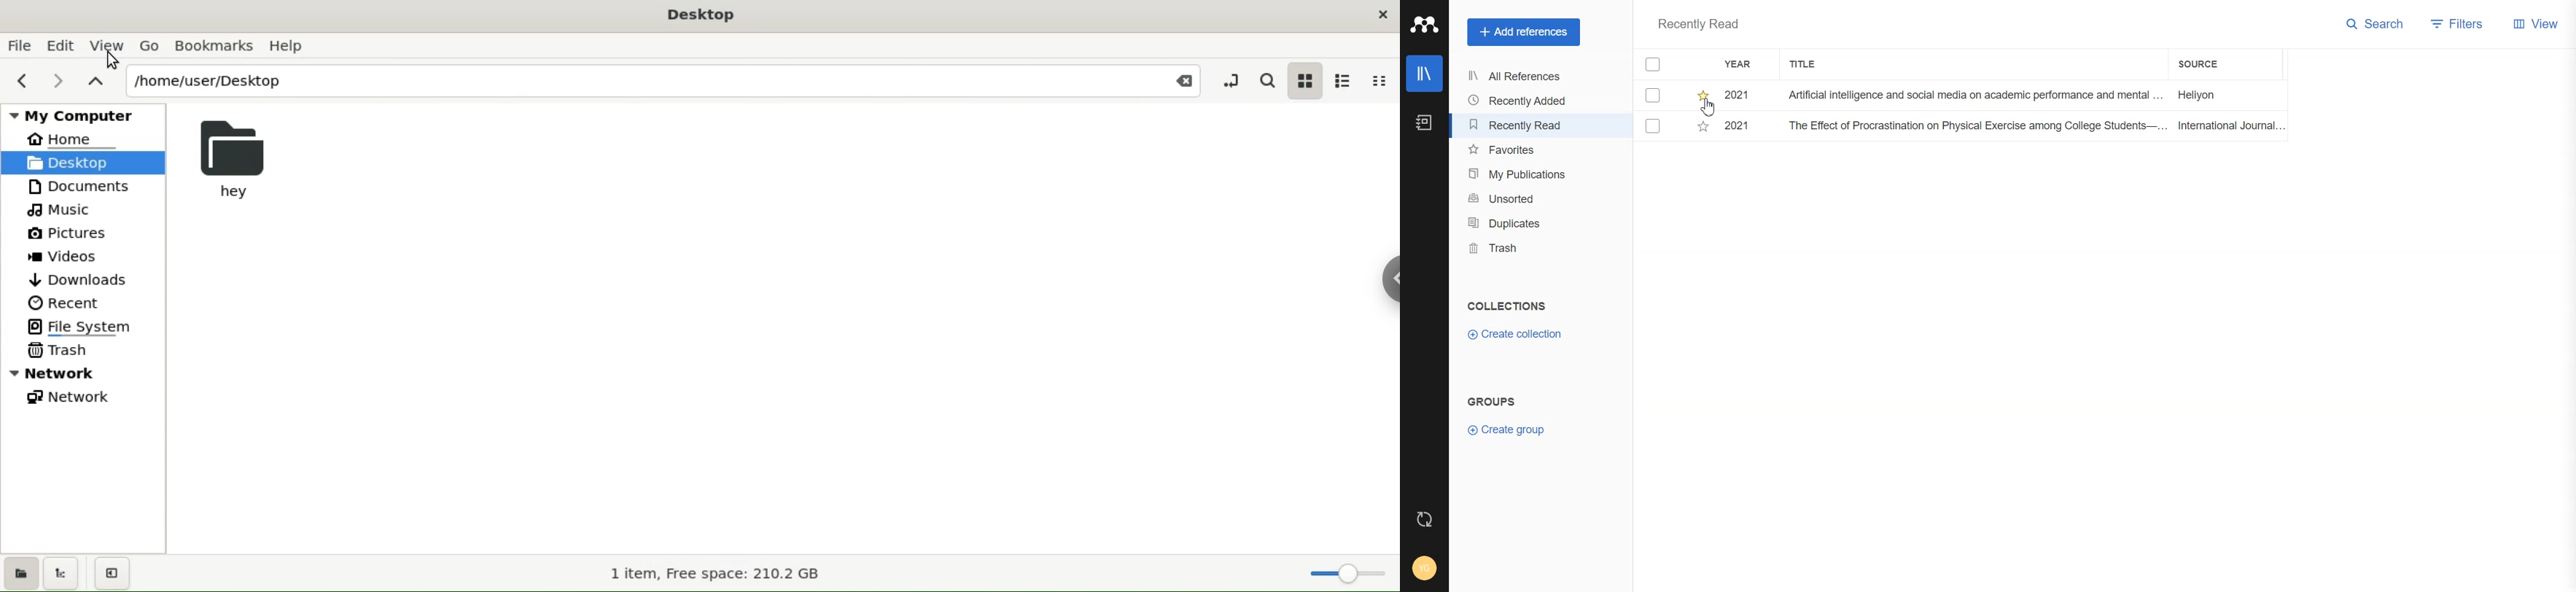  Describe the element at coordinates (1960, 96) in the screenshot. I see `File` at that location.